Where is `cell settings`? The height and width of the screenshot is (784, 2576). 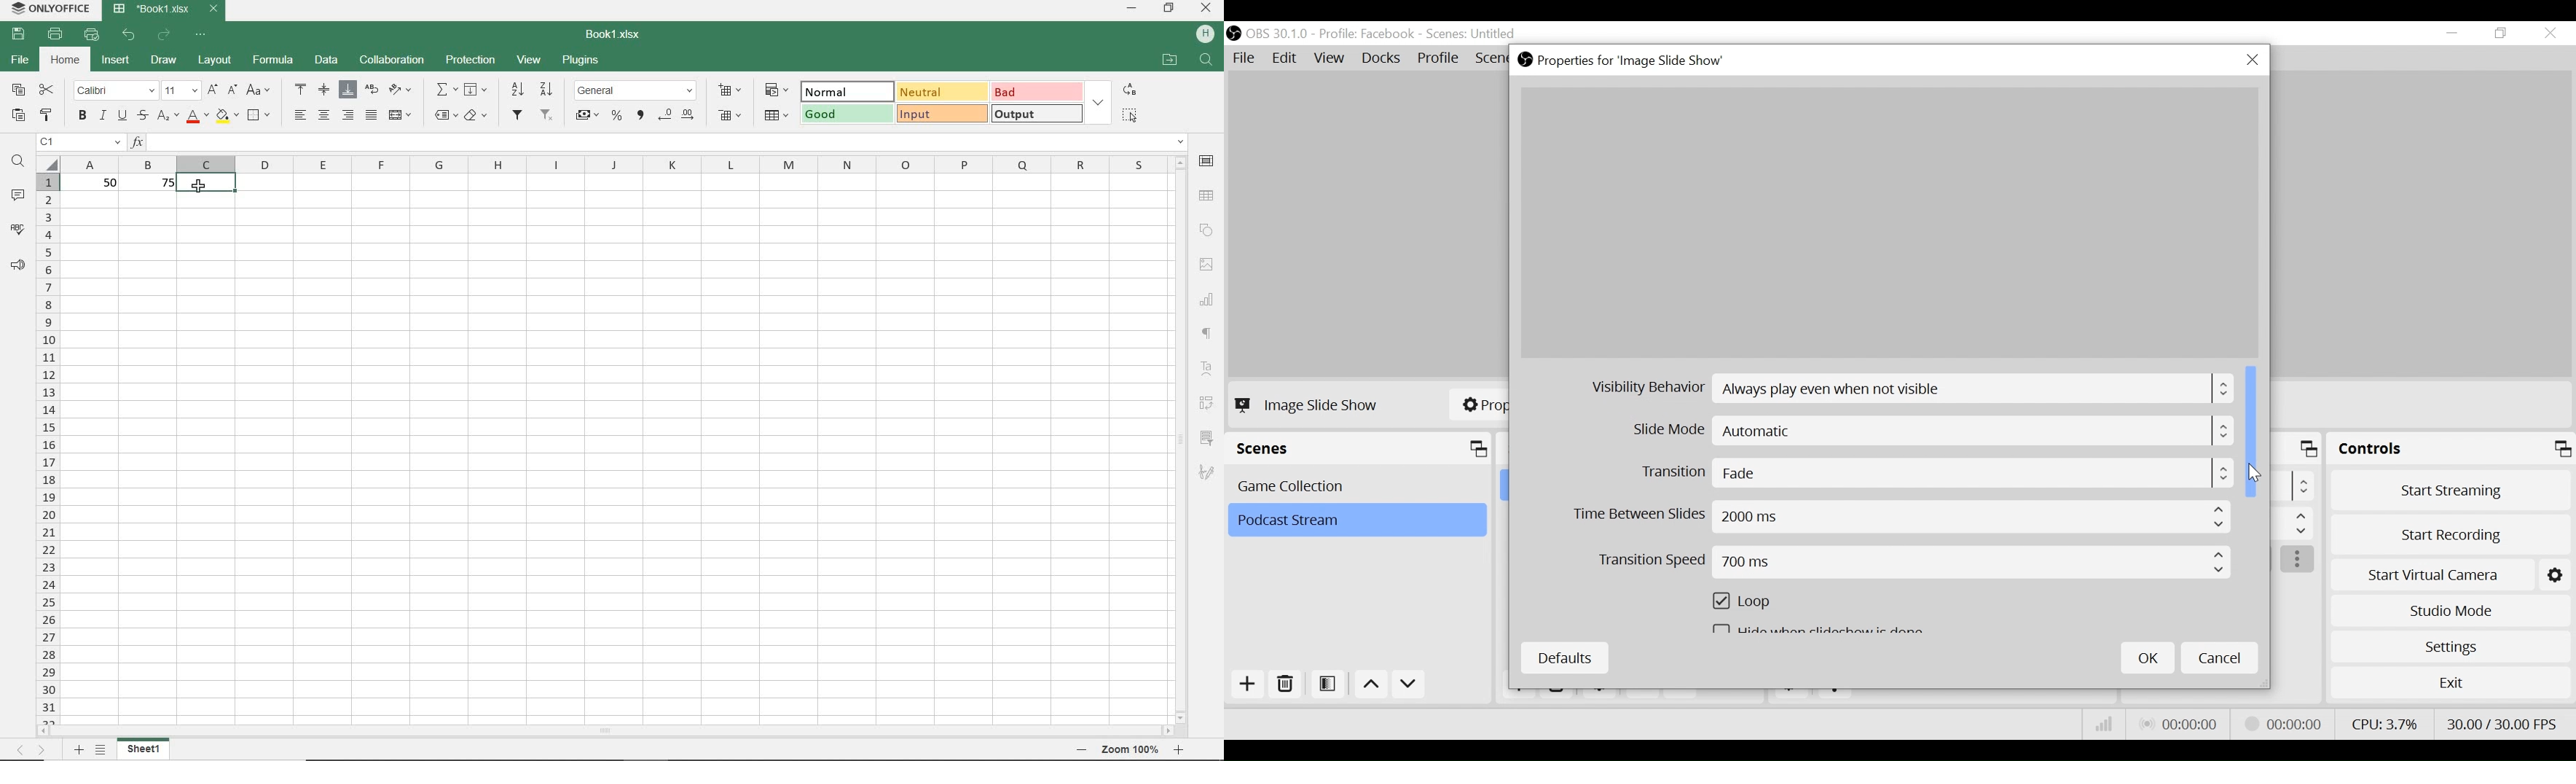 cell settings is located at coordinates (1206, 162).